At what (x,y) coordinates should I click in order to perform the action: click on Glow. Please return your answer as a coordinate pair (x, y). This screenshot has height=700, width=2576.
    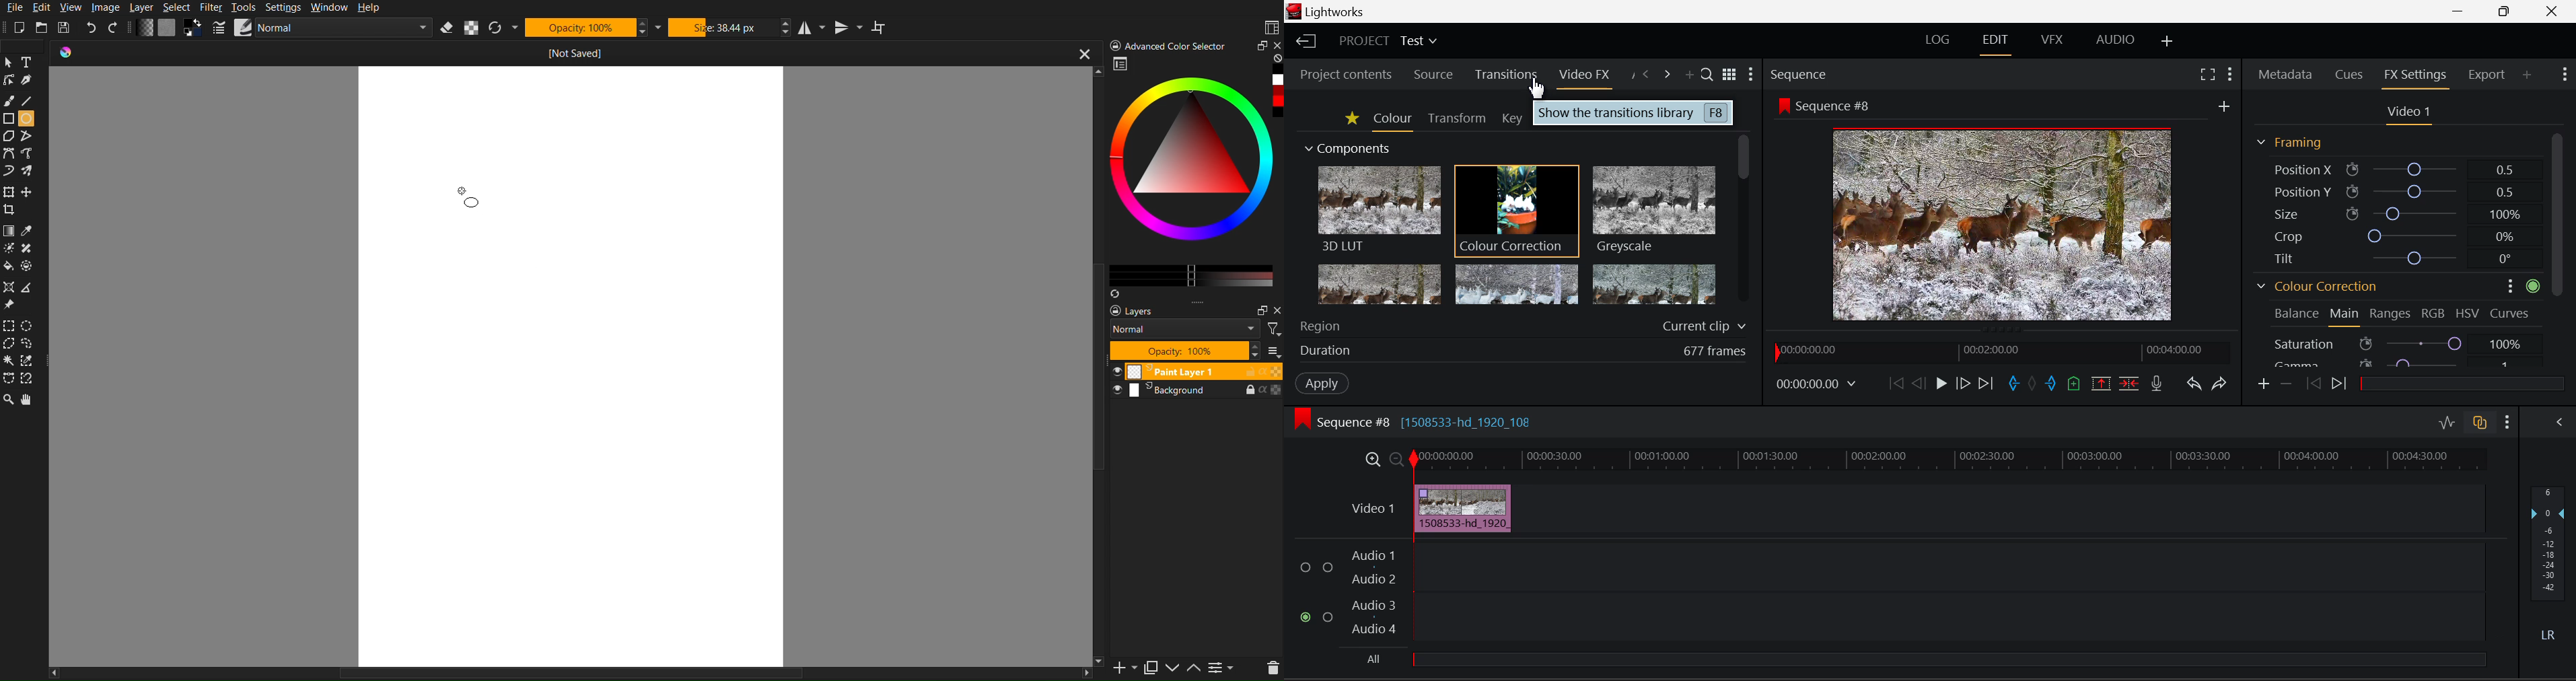
    Looking at the image, I should click on (1380, 284).